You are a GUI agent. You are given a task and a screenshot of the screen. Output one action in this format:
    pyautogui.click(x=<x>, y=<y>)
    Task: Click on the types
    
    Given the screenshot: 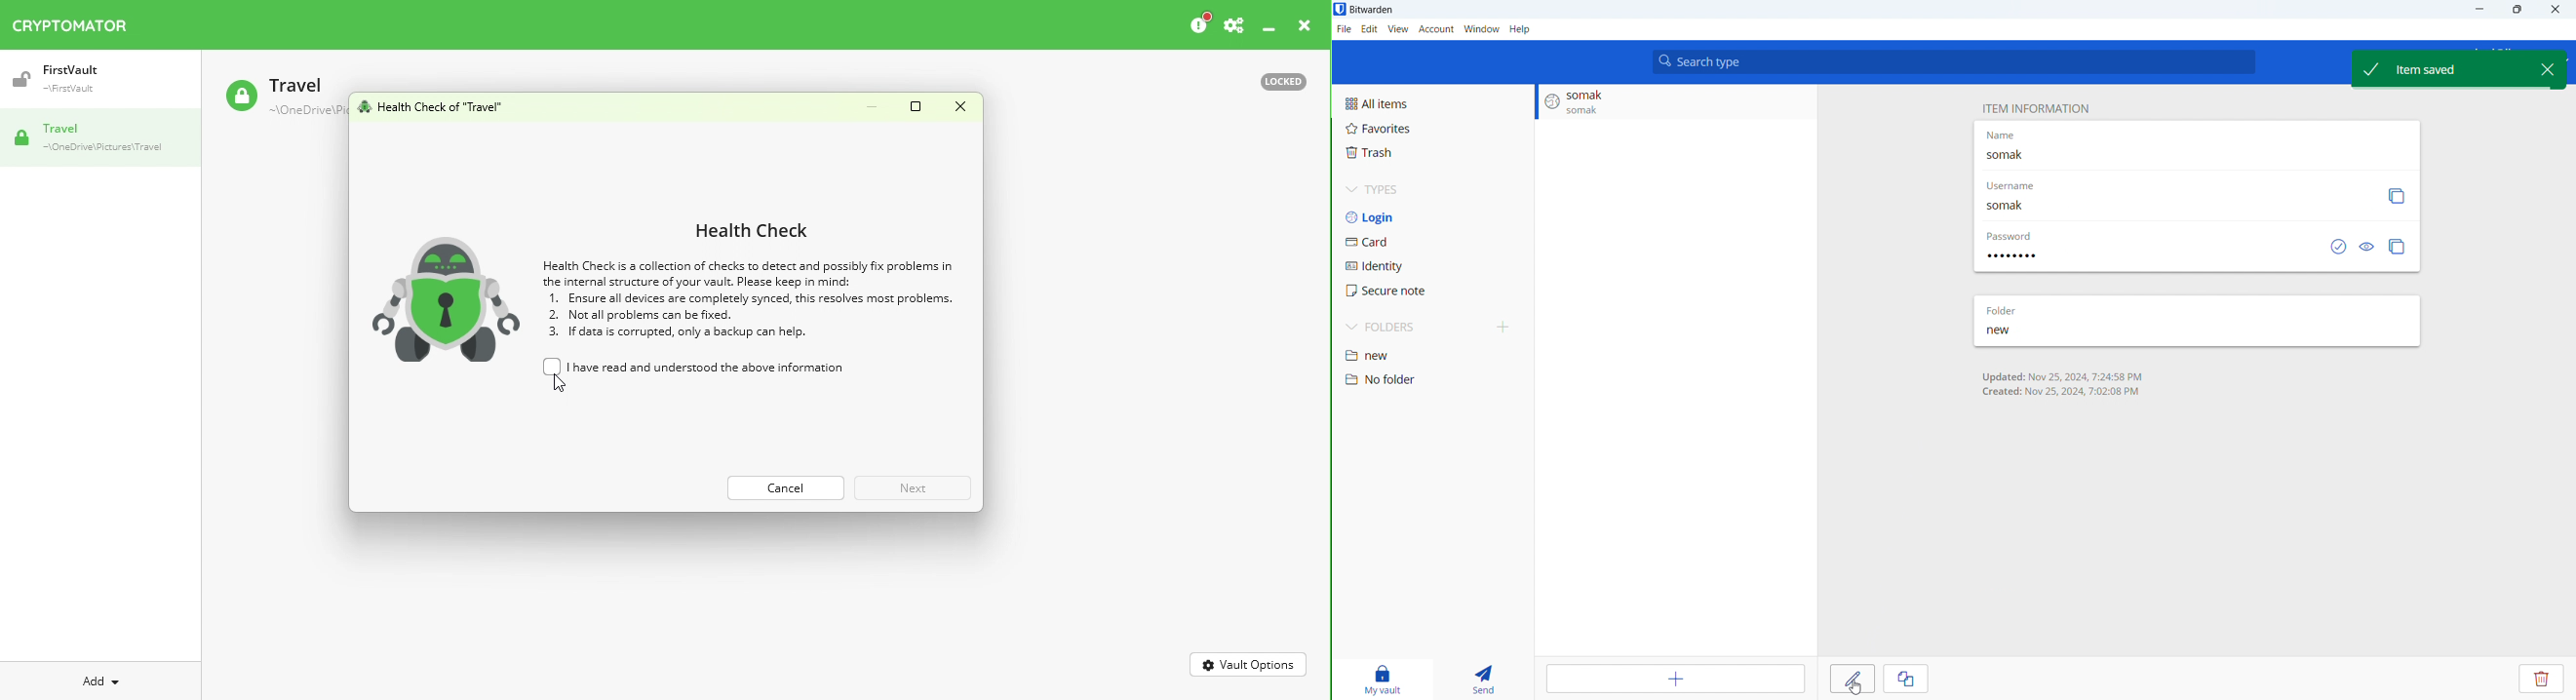 What is the action you would take?
    pyautogui.click(x=1433, y=189)
    